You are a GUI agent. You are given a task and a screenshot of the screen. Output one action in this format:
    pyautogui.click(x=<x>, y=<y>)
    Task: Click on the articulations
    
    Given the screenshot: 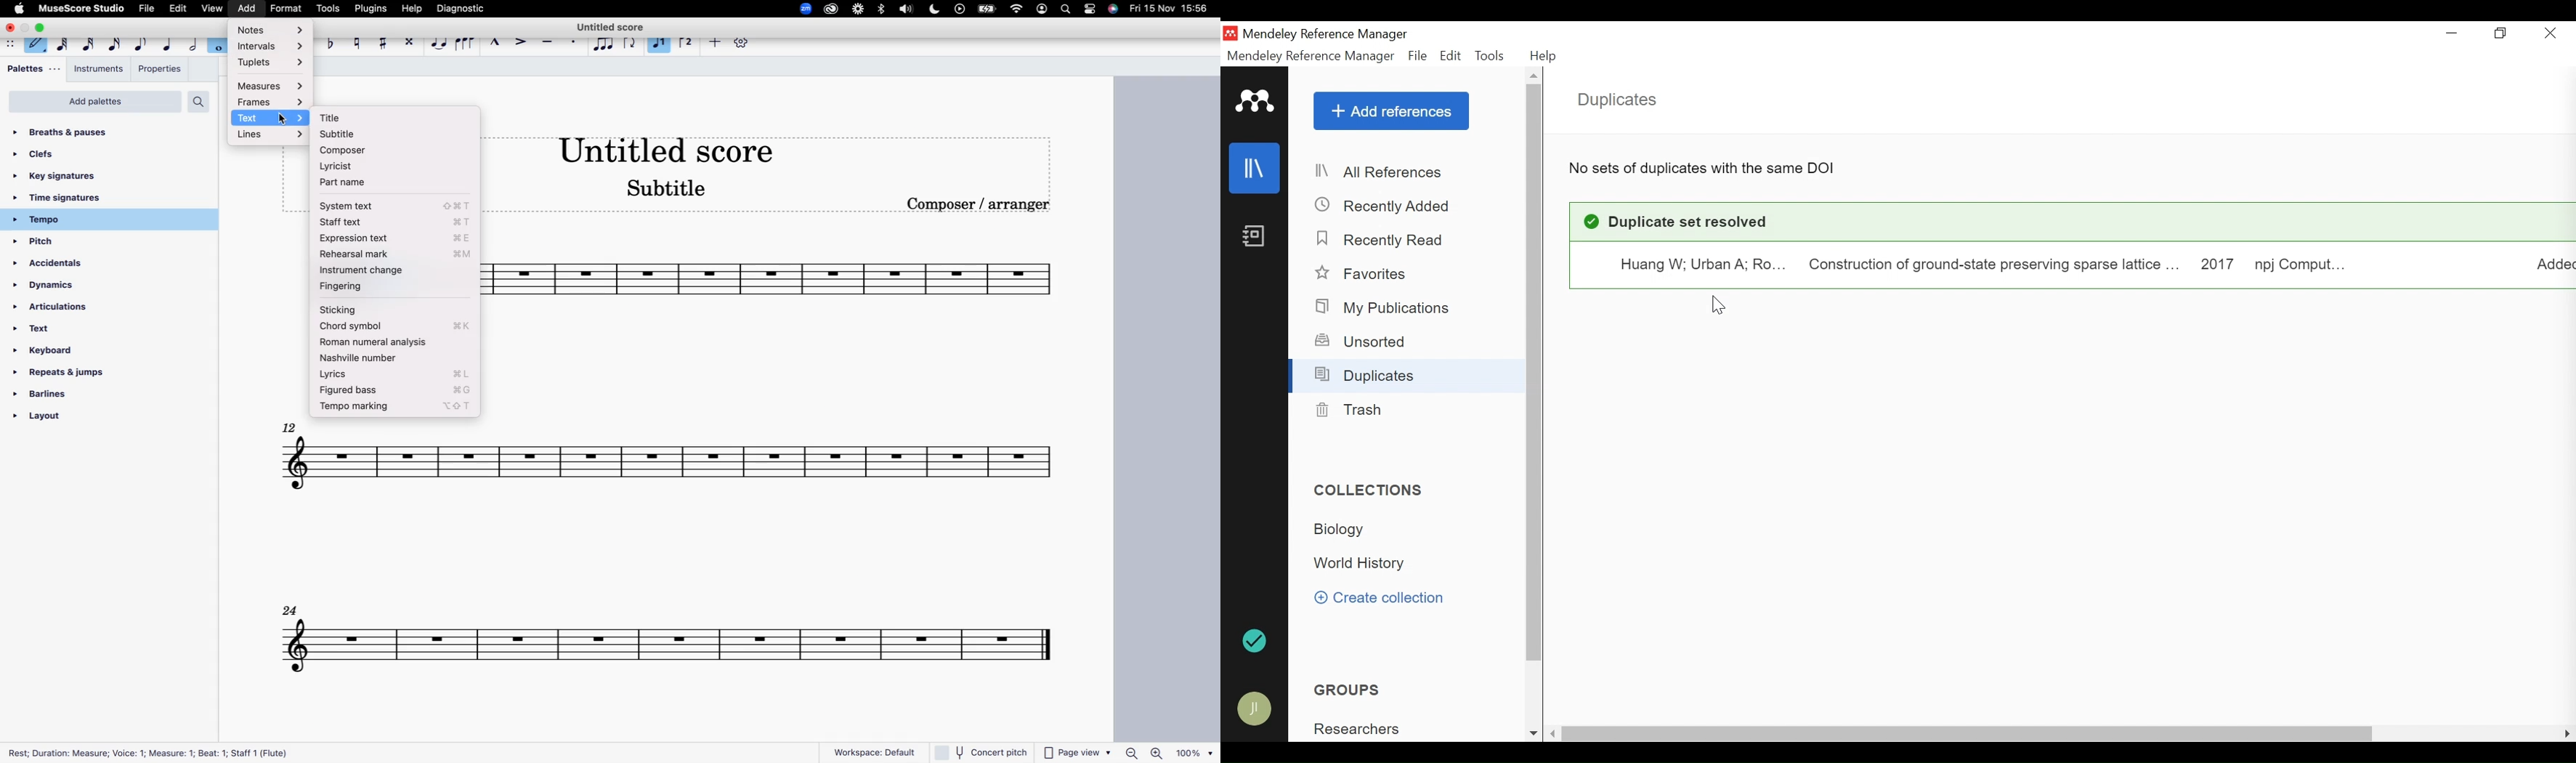 What is the action you would take?
    pyautogui.click(x=71, y=310)
    